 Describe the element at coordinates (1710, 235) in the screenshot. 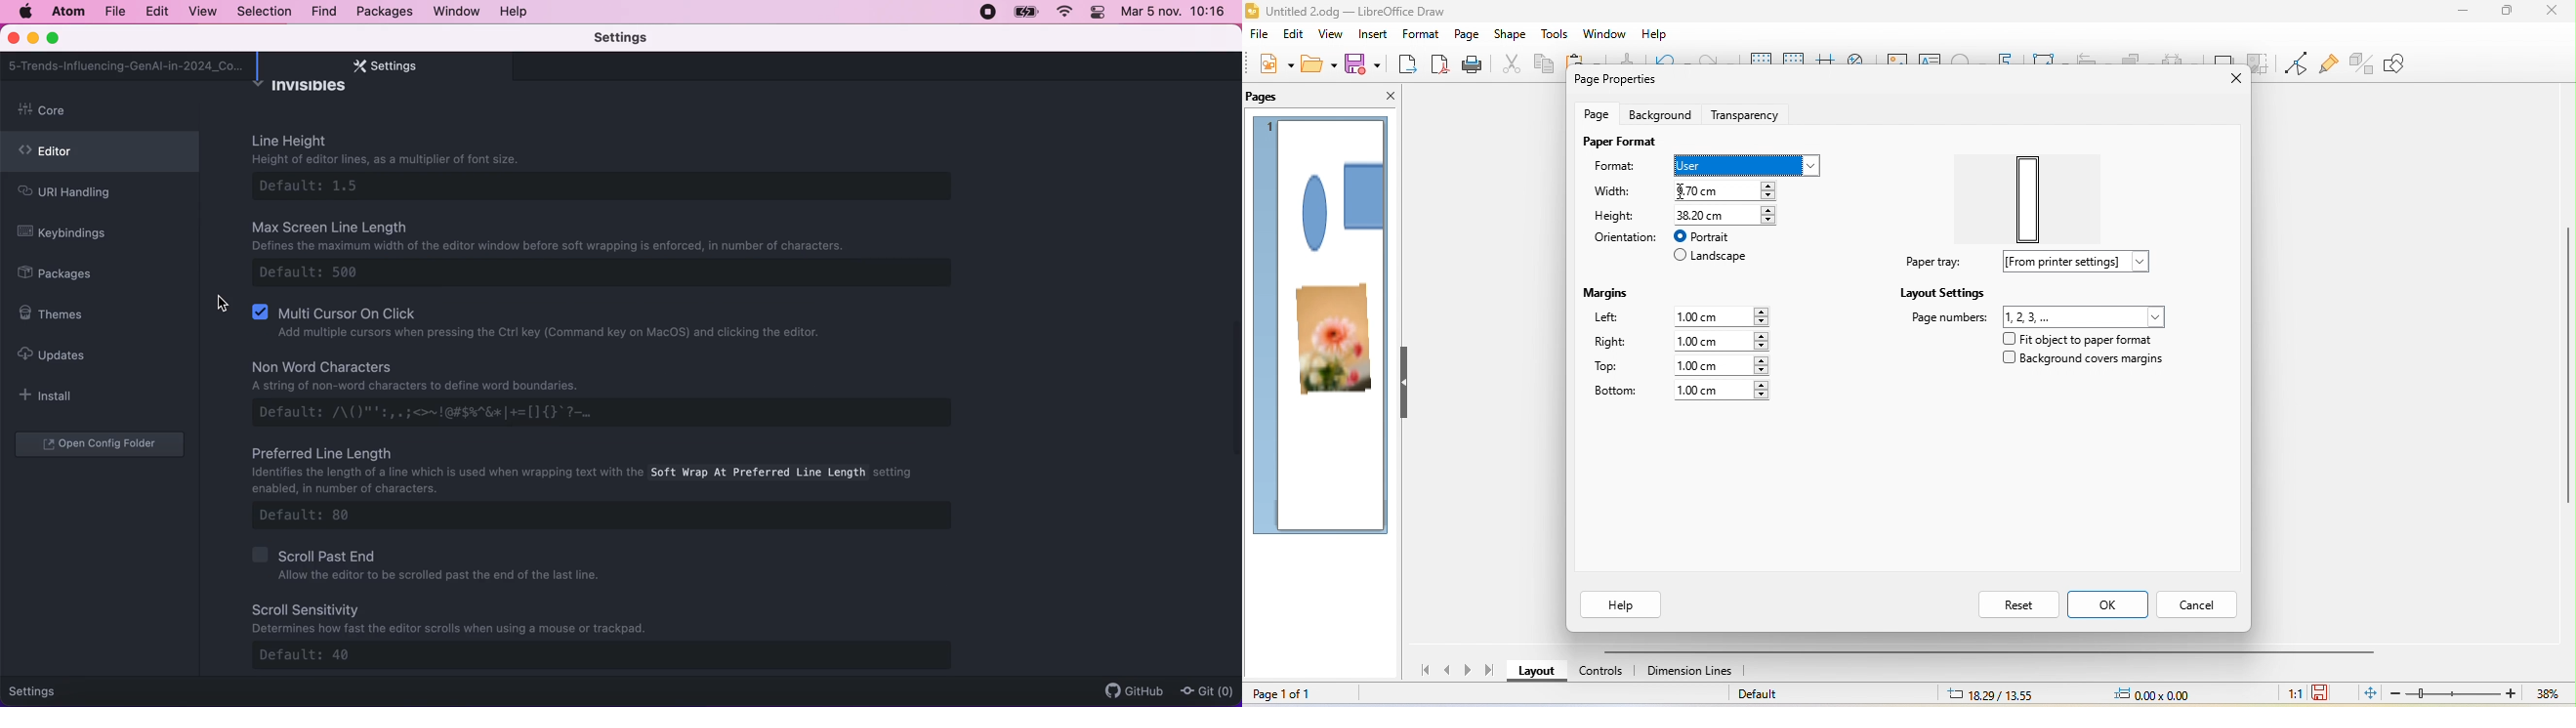

I see `portrait` at that location.